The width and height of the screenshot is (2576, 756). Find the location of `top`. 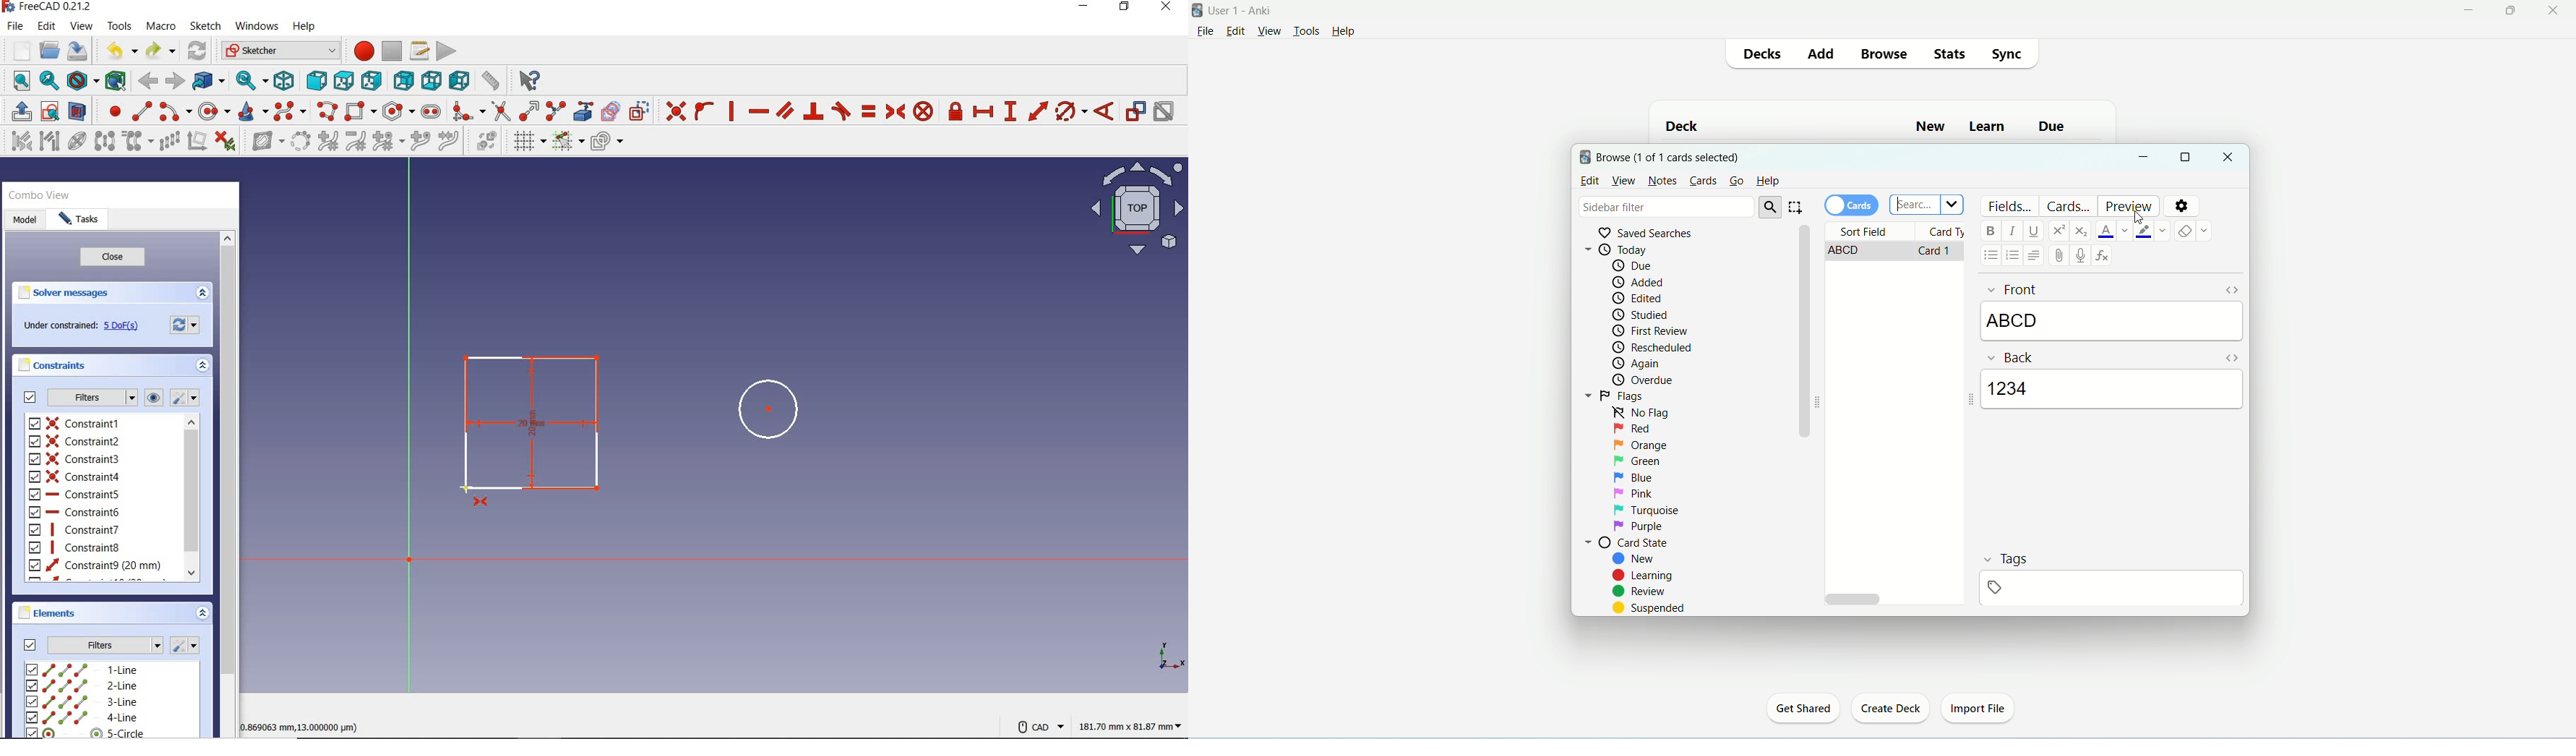

top is located at coordinates (344, 81).